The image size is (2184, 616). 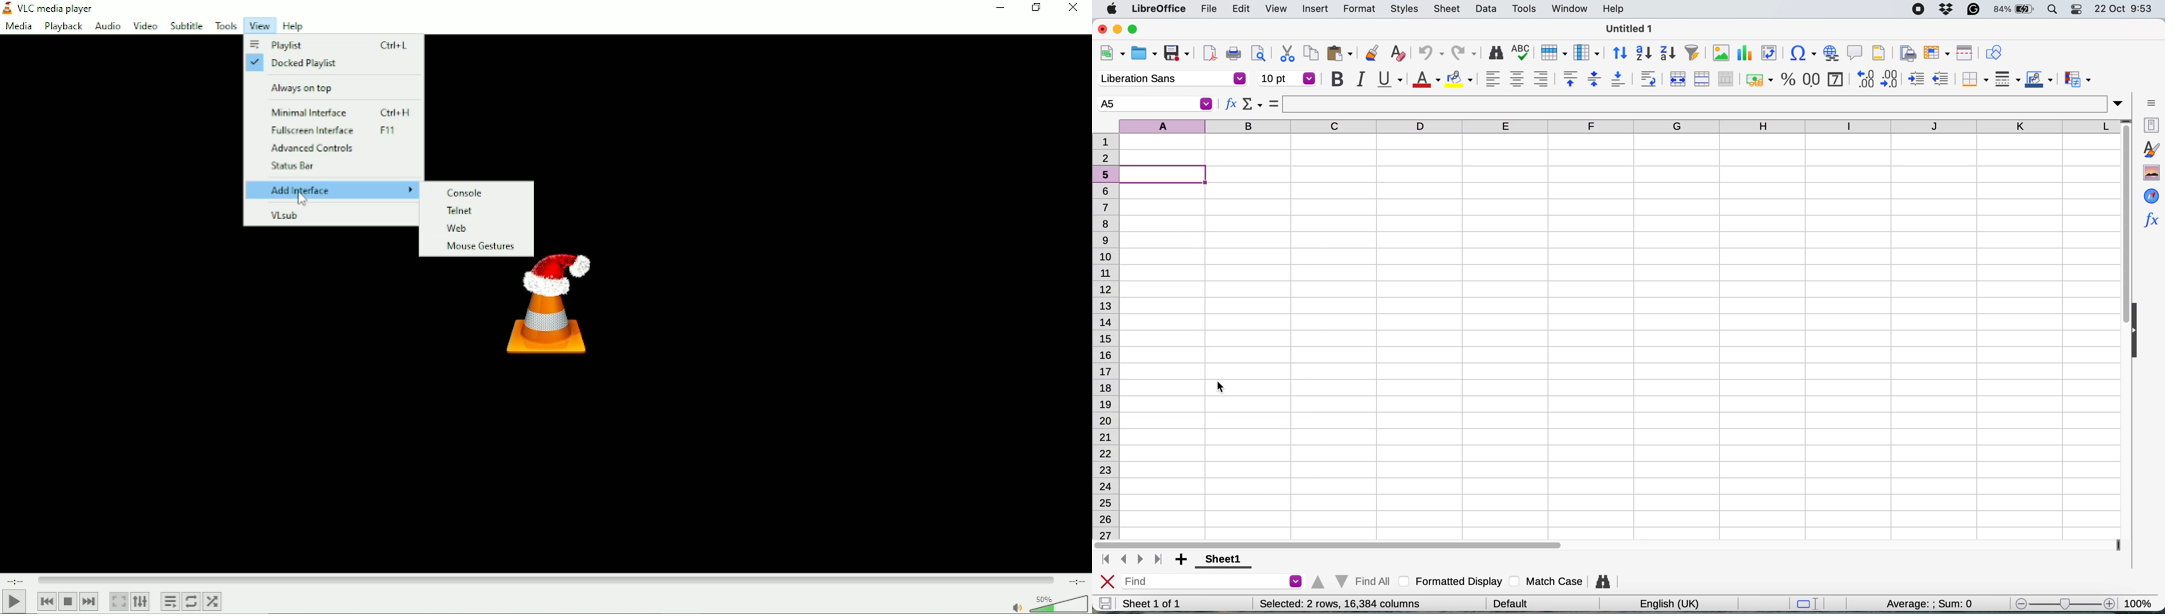 What do you see at coordinates (1209, 10) in the screenshot?
I see `file` at bounding box center [1209, 10].